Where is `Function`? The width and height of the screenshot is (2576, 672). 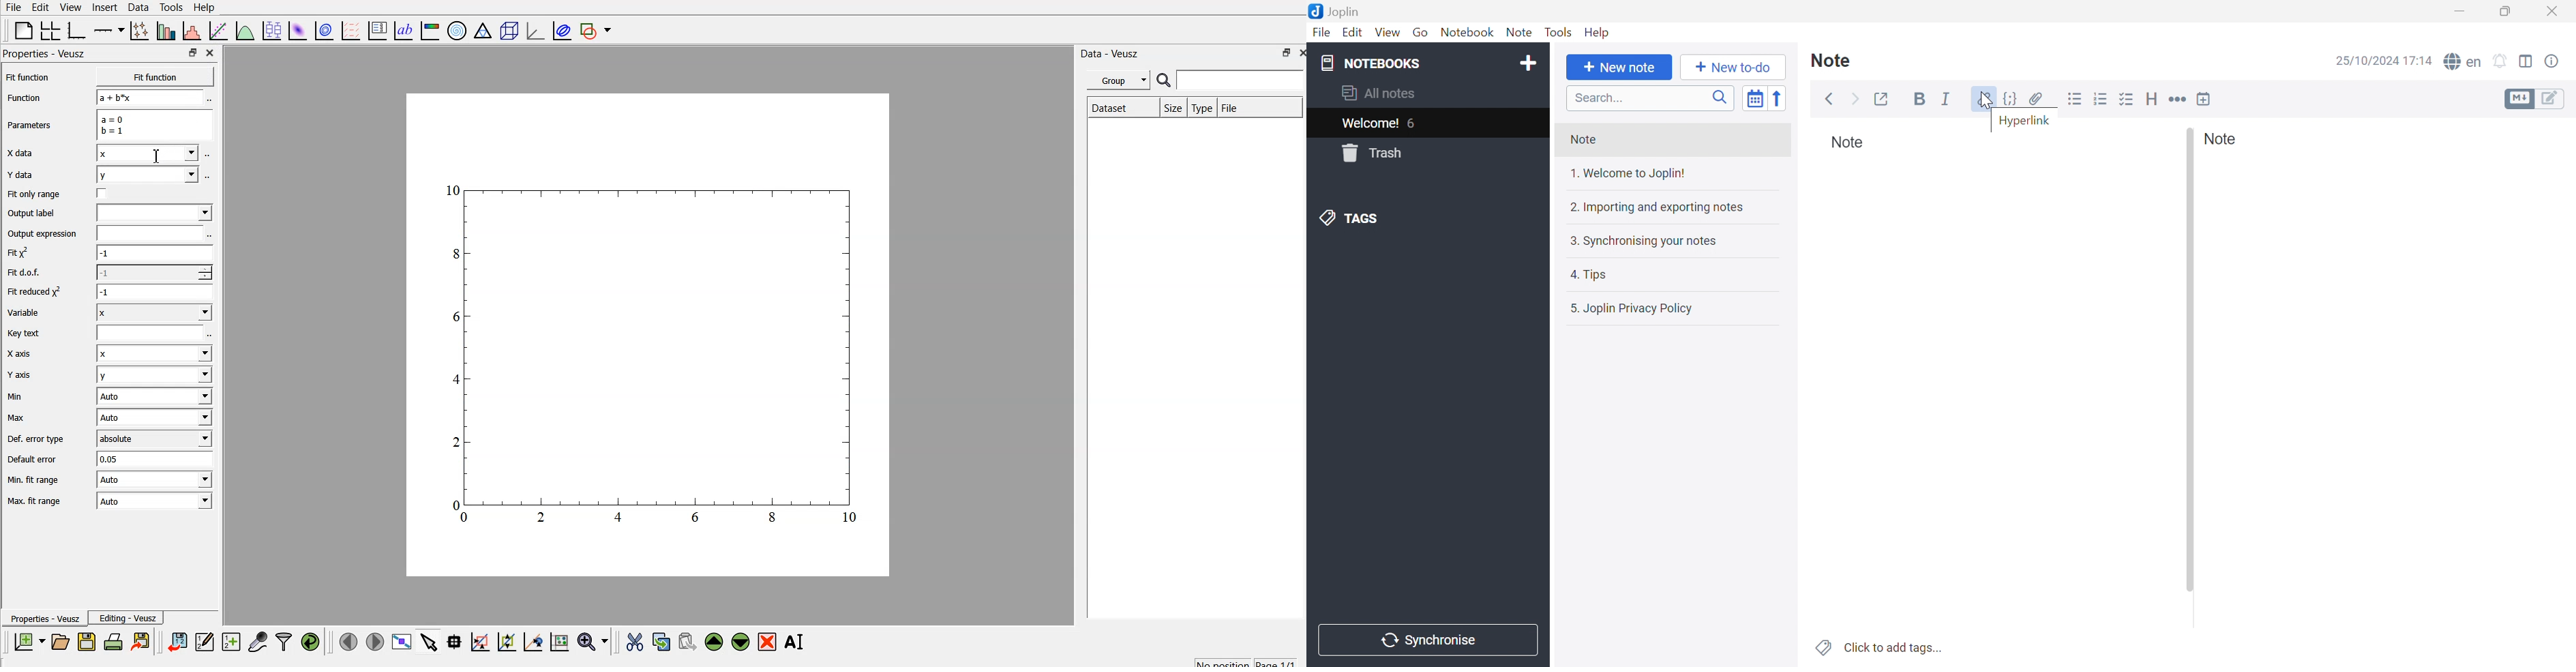
Function is located at coordinates (38, 99).